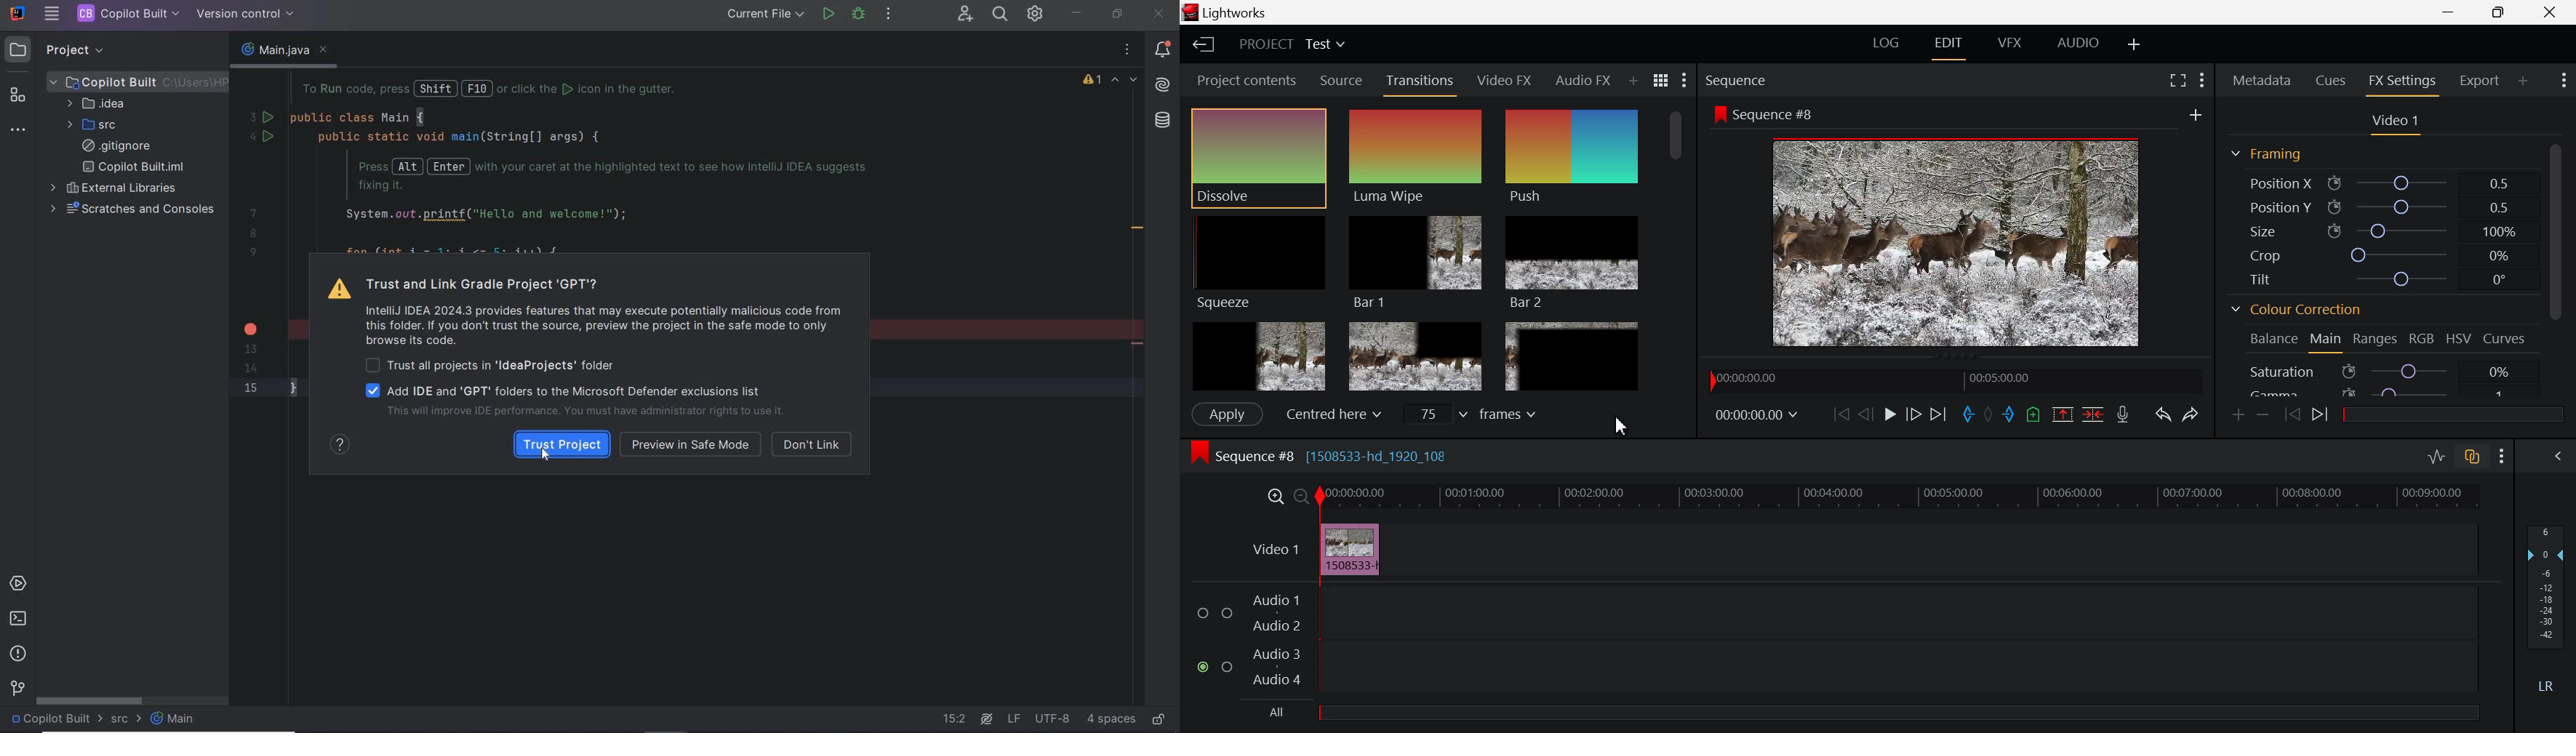 This screenshot has width=2576, height=756. Describe the element at coordinates (1887, 413) in the screenshot. I see `Play` at that location.